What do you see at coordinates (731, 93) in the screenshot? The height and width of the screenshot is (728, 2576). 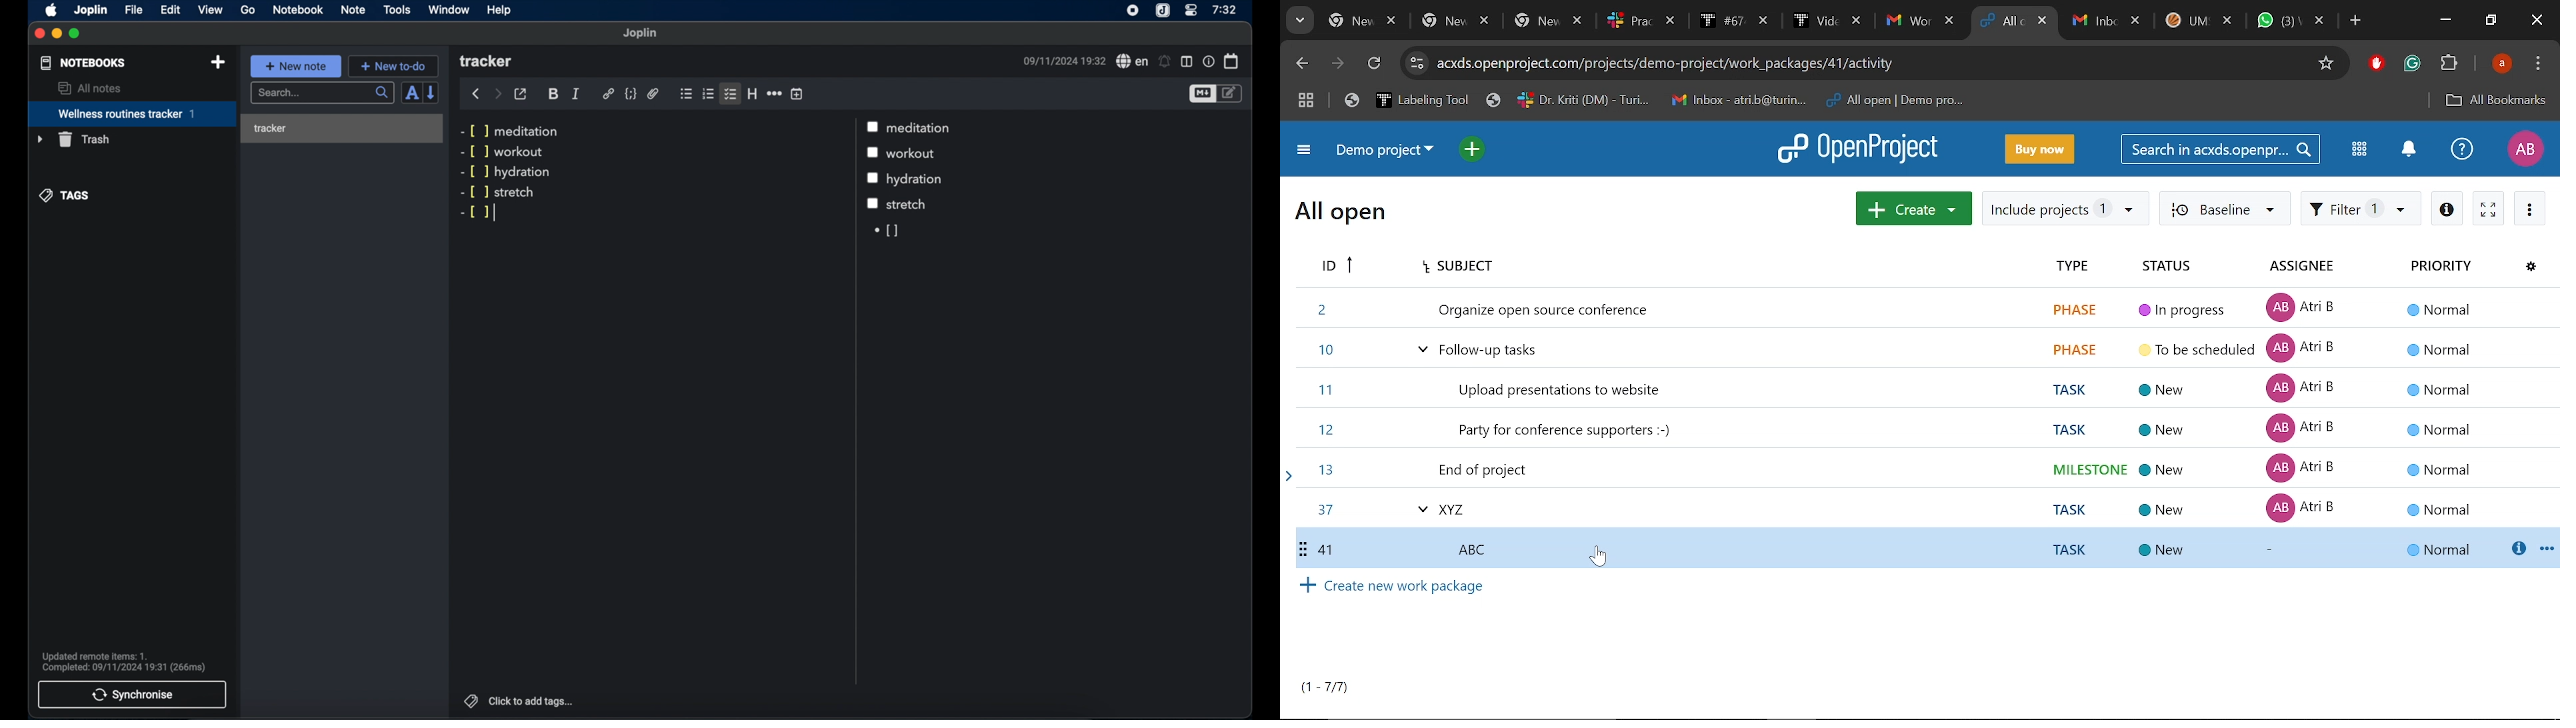 I see `checklist` at bounding box center [731, 93].